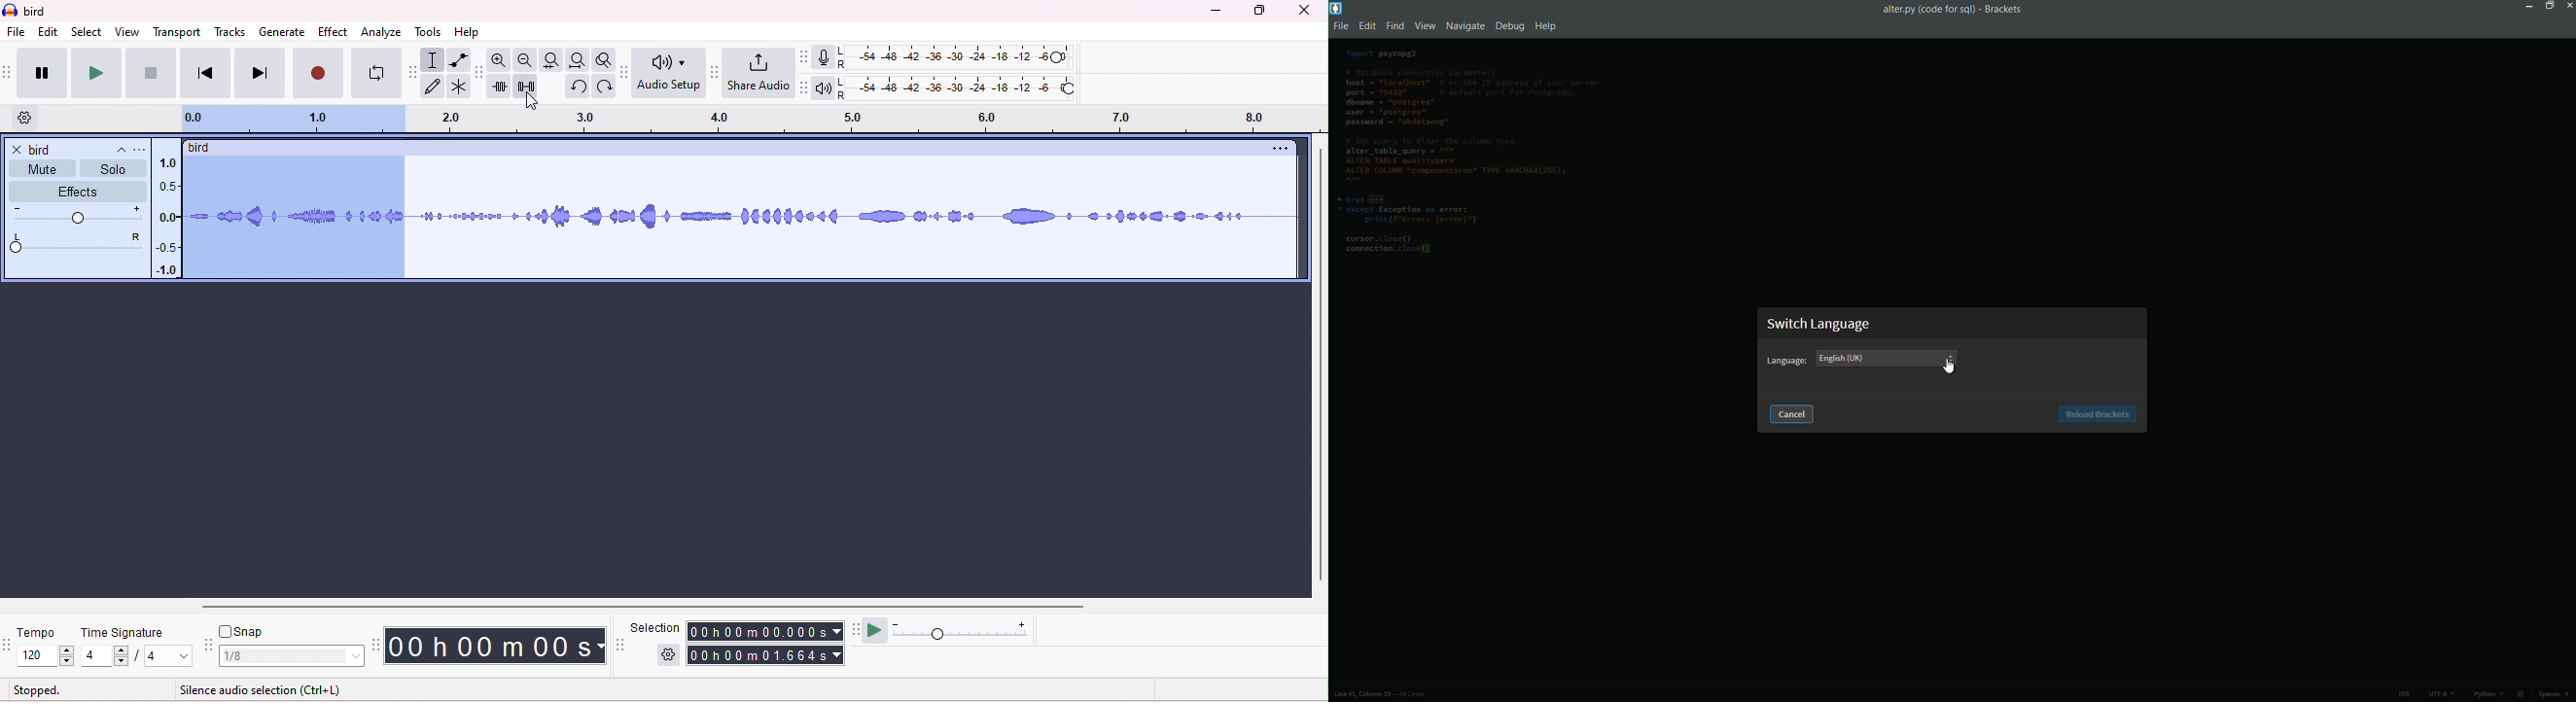 The height and width of the screenshot is (728, 2576). I want to click on recording level, so click(970, 57).